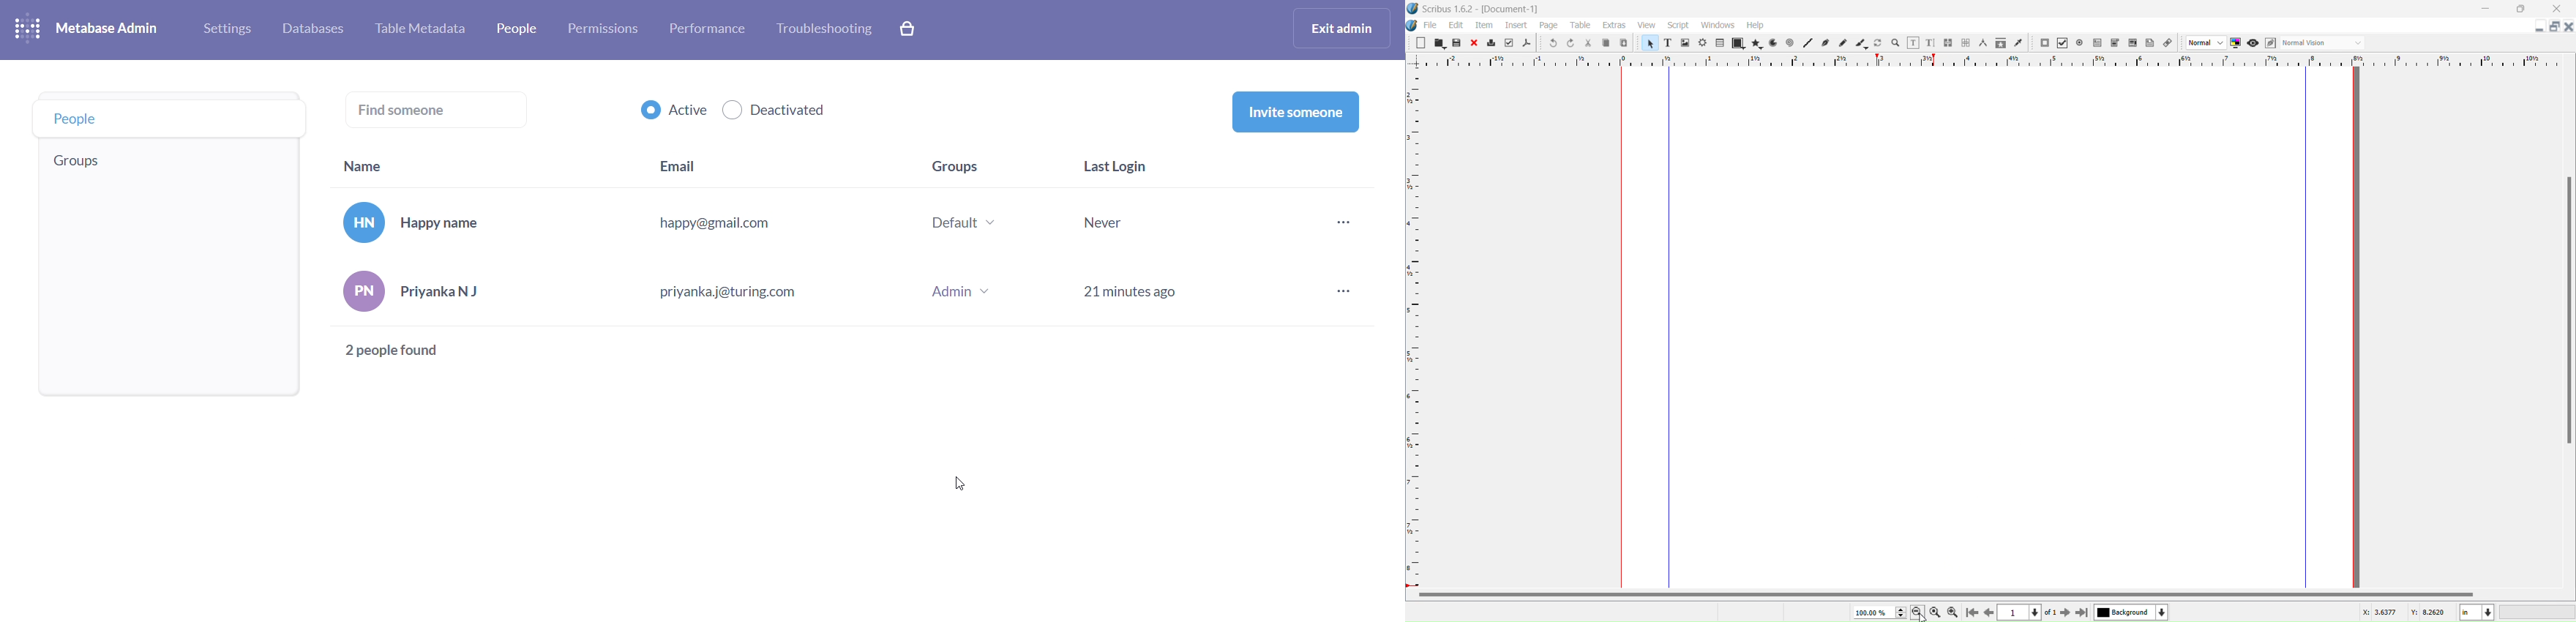  What do you see at coordinates (1686, 43) in the screenshot?
I see `Image Frame` at bounding box center [1686, 43].